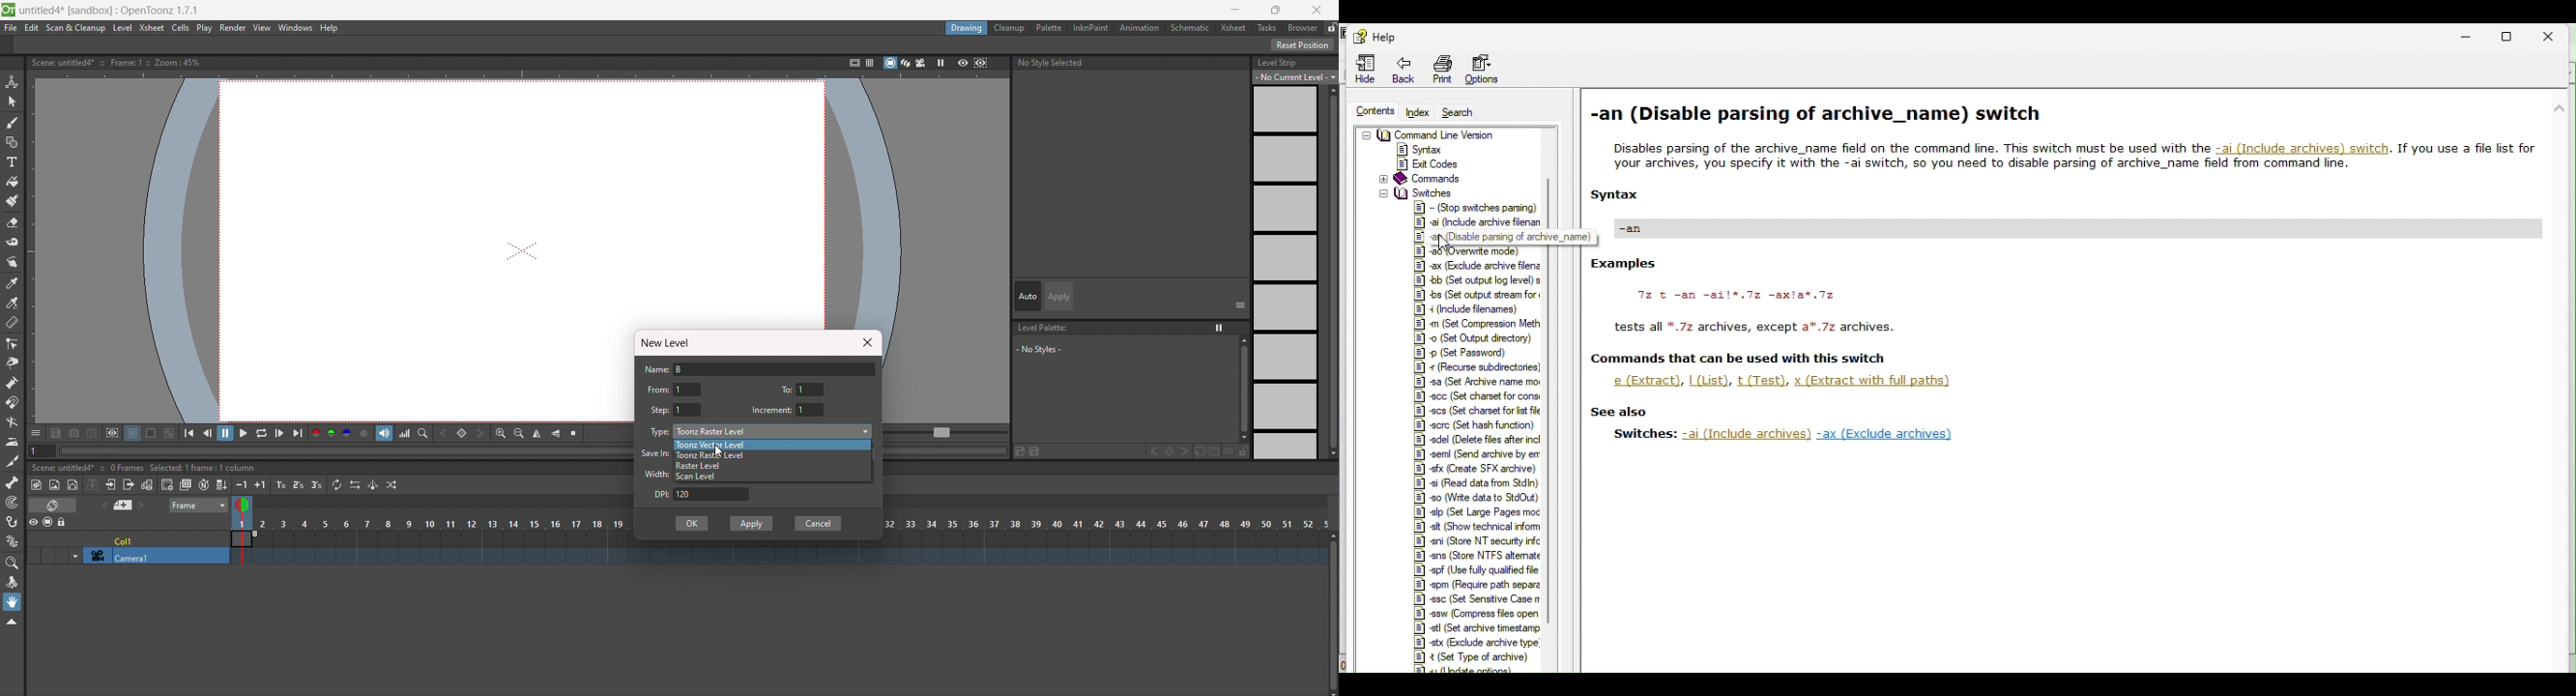 The height and width of the screenshot is (700, 2576). What do you see at coordinates (657, 370) in the screenshot?
I see `name` at bounding box center [657, 370].